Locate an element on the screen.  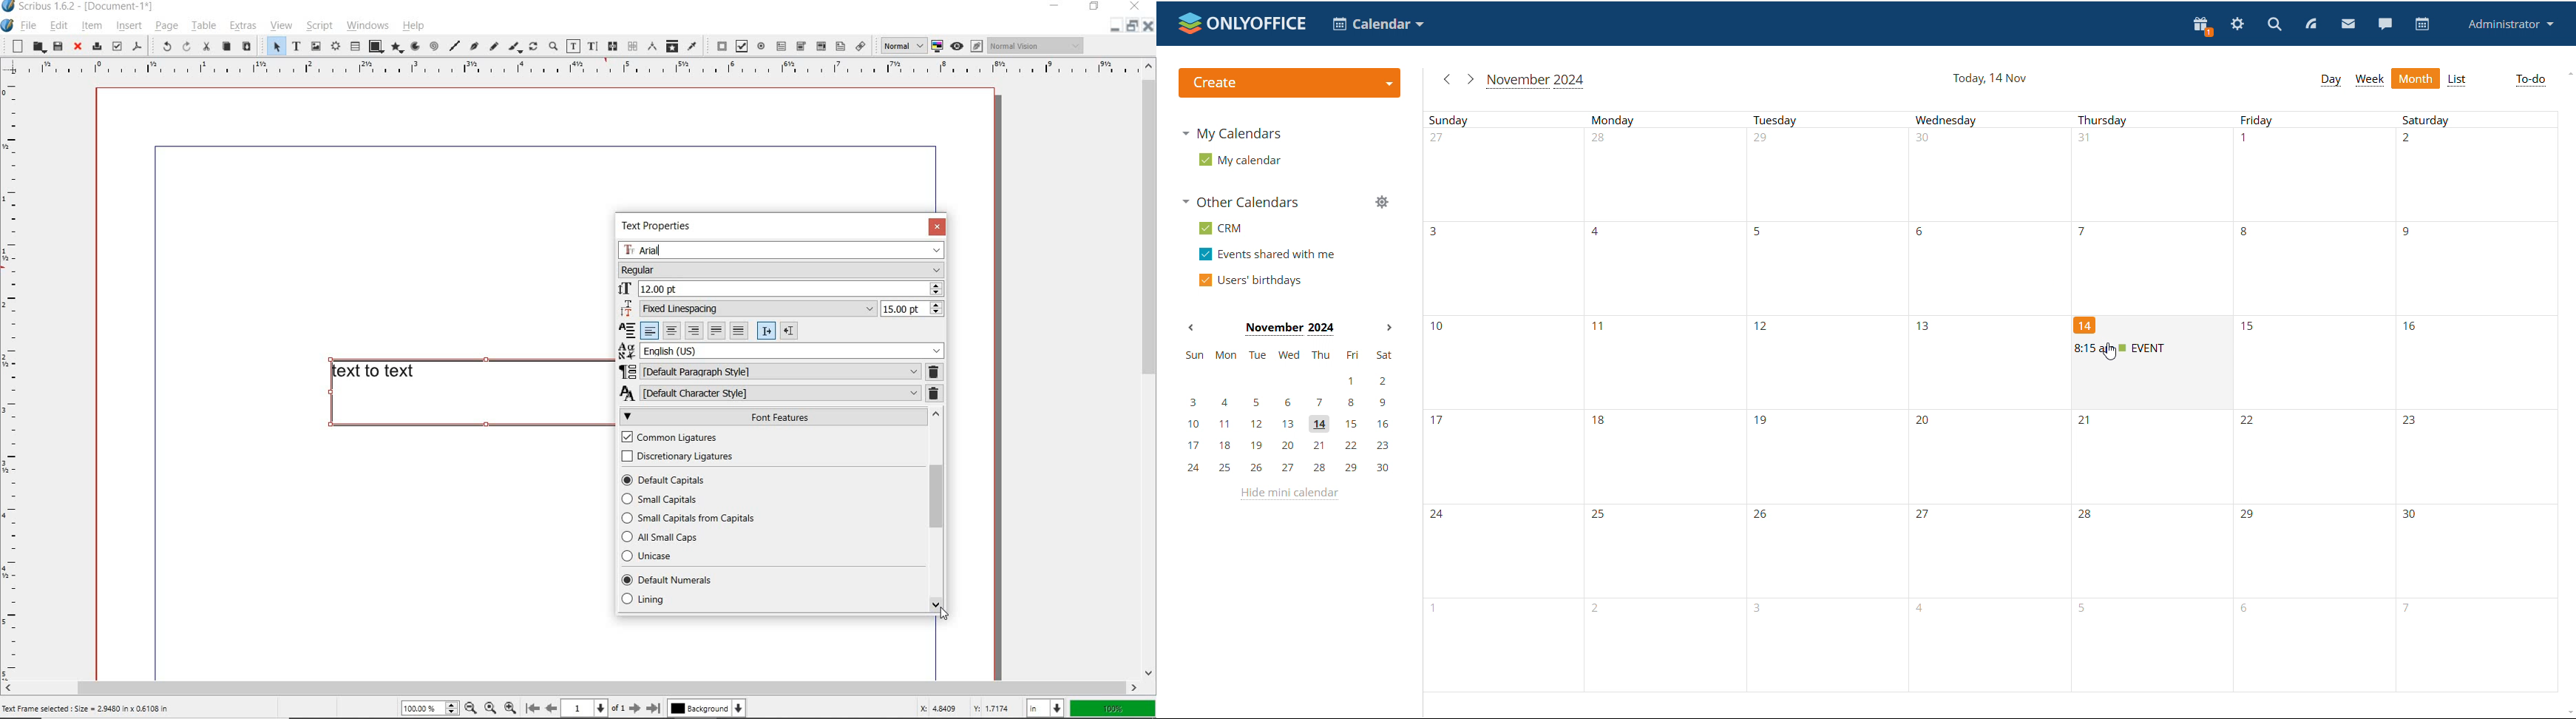
Left align is located at coordinates (651, 331).